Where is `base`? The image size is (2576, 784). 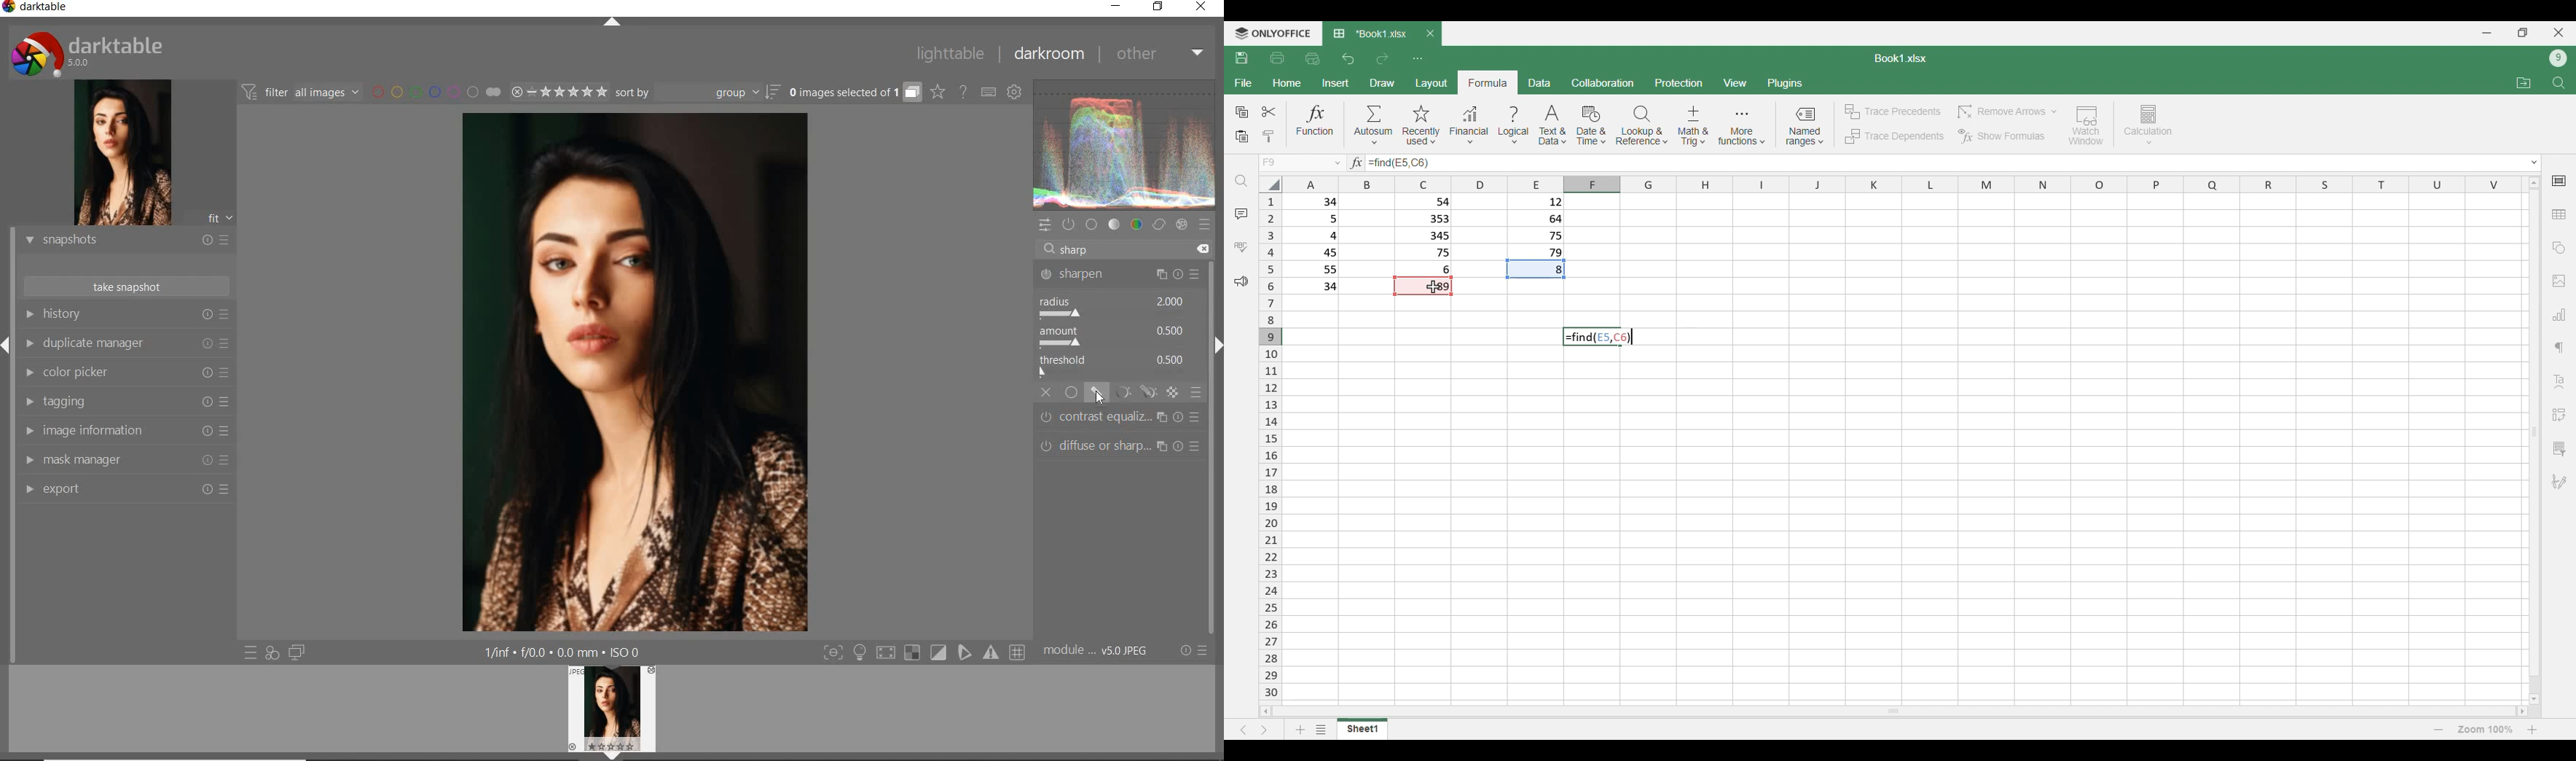
base is located at coordinates (1092, 223).